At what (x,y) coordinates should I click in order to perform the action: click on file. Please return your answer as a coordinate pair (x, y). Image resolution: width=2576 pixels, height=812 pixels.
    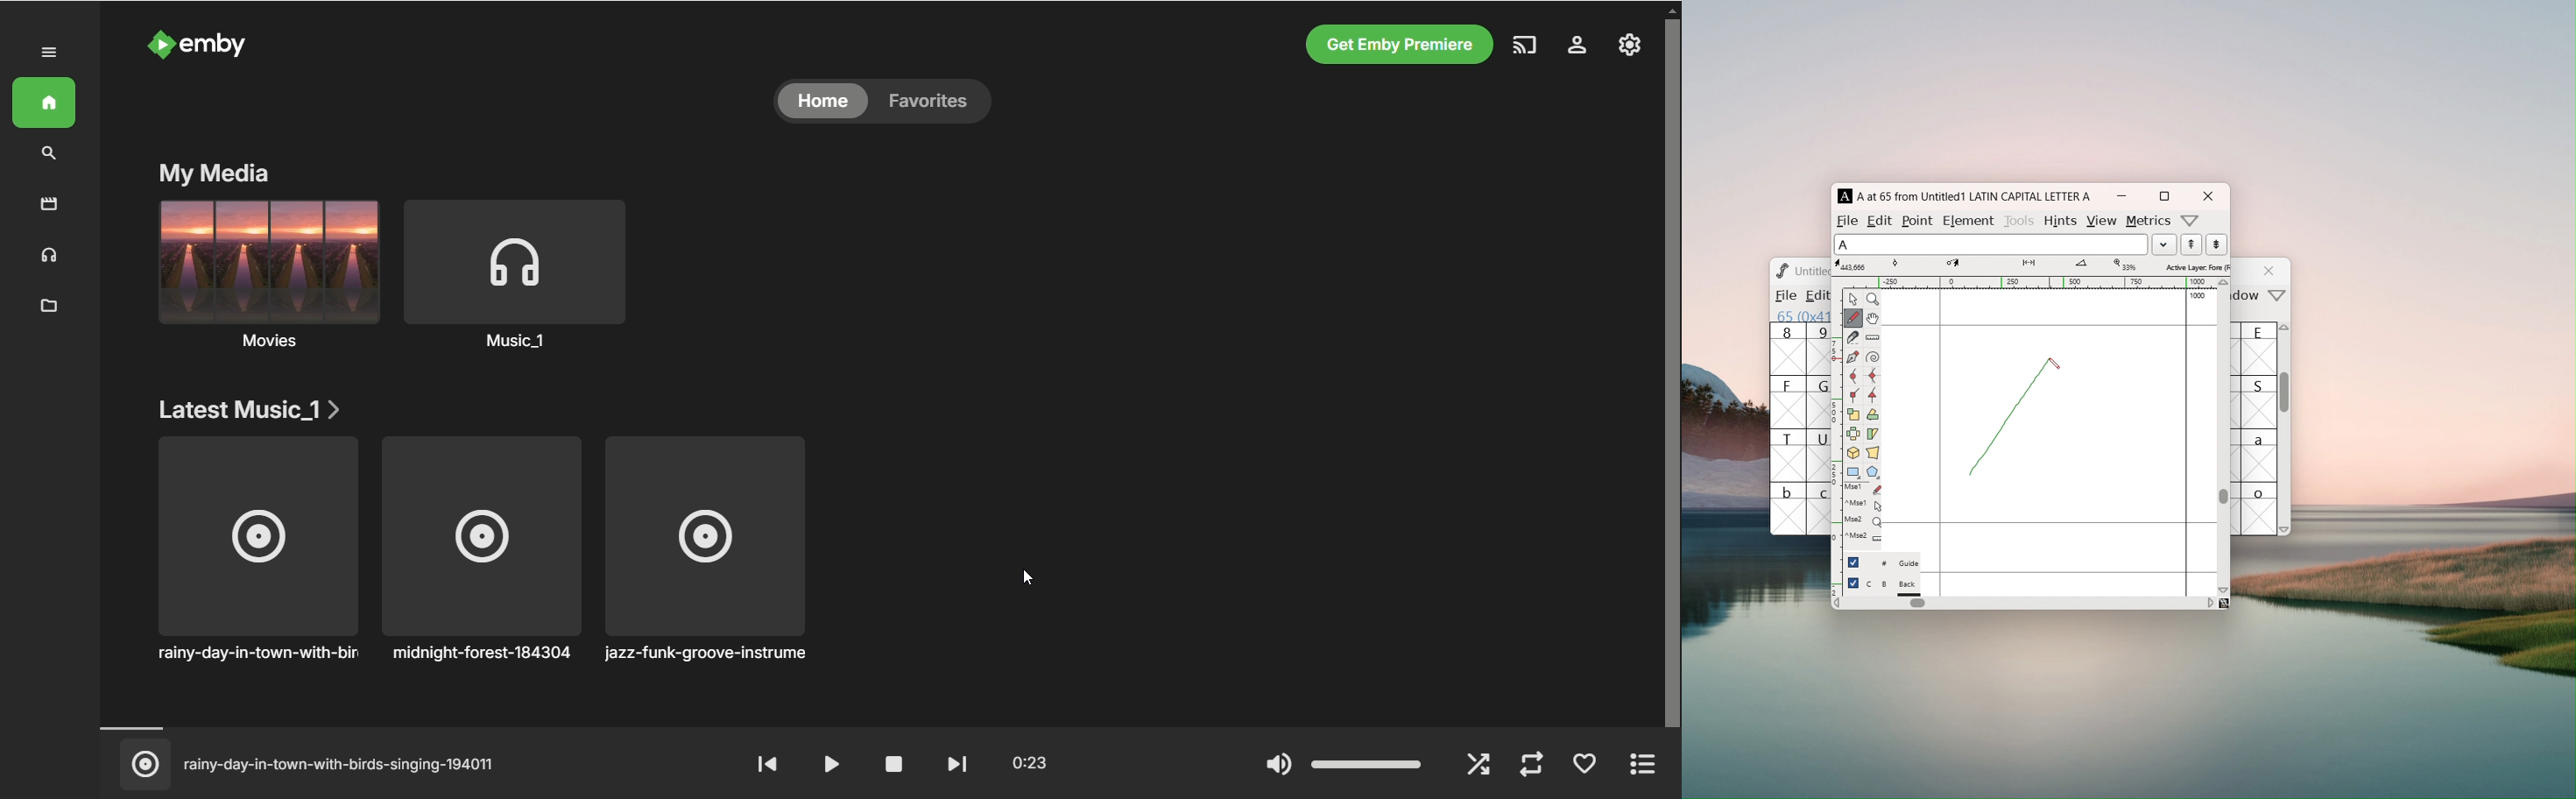
    Looking at the image, I should click on (1847, 220).